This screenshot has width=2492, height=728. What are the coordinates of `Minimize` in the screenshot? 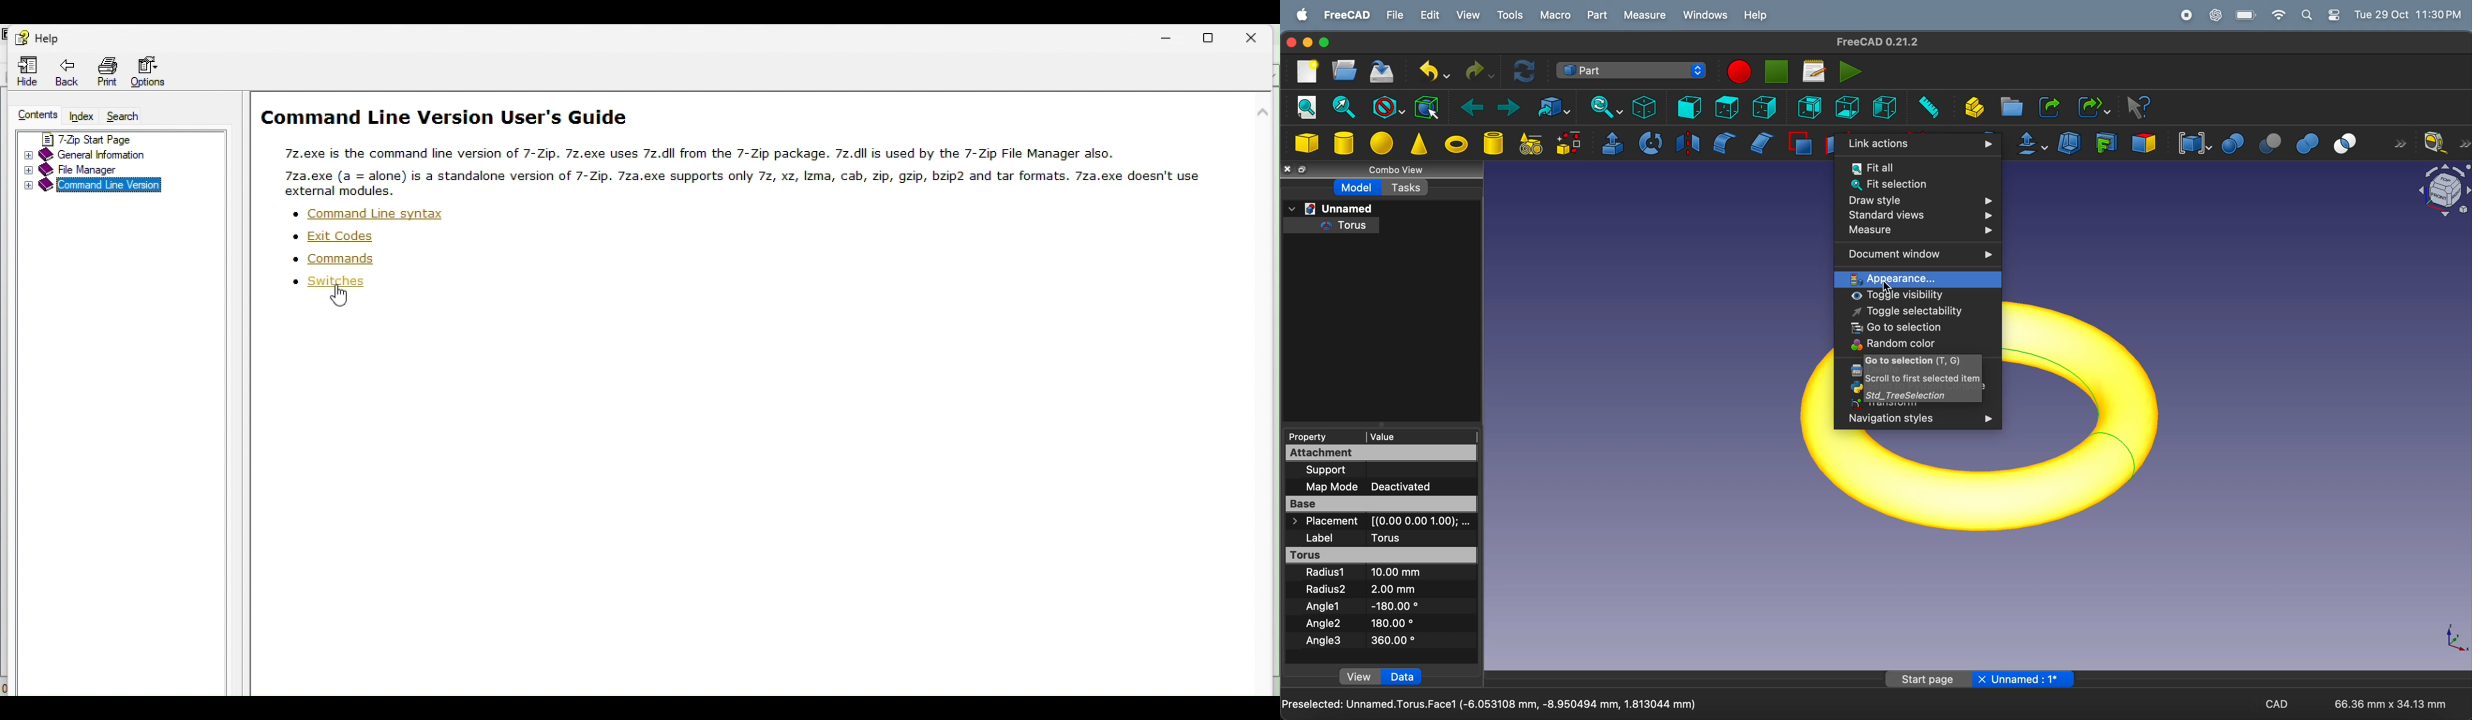 It's located at (1170, 37).